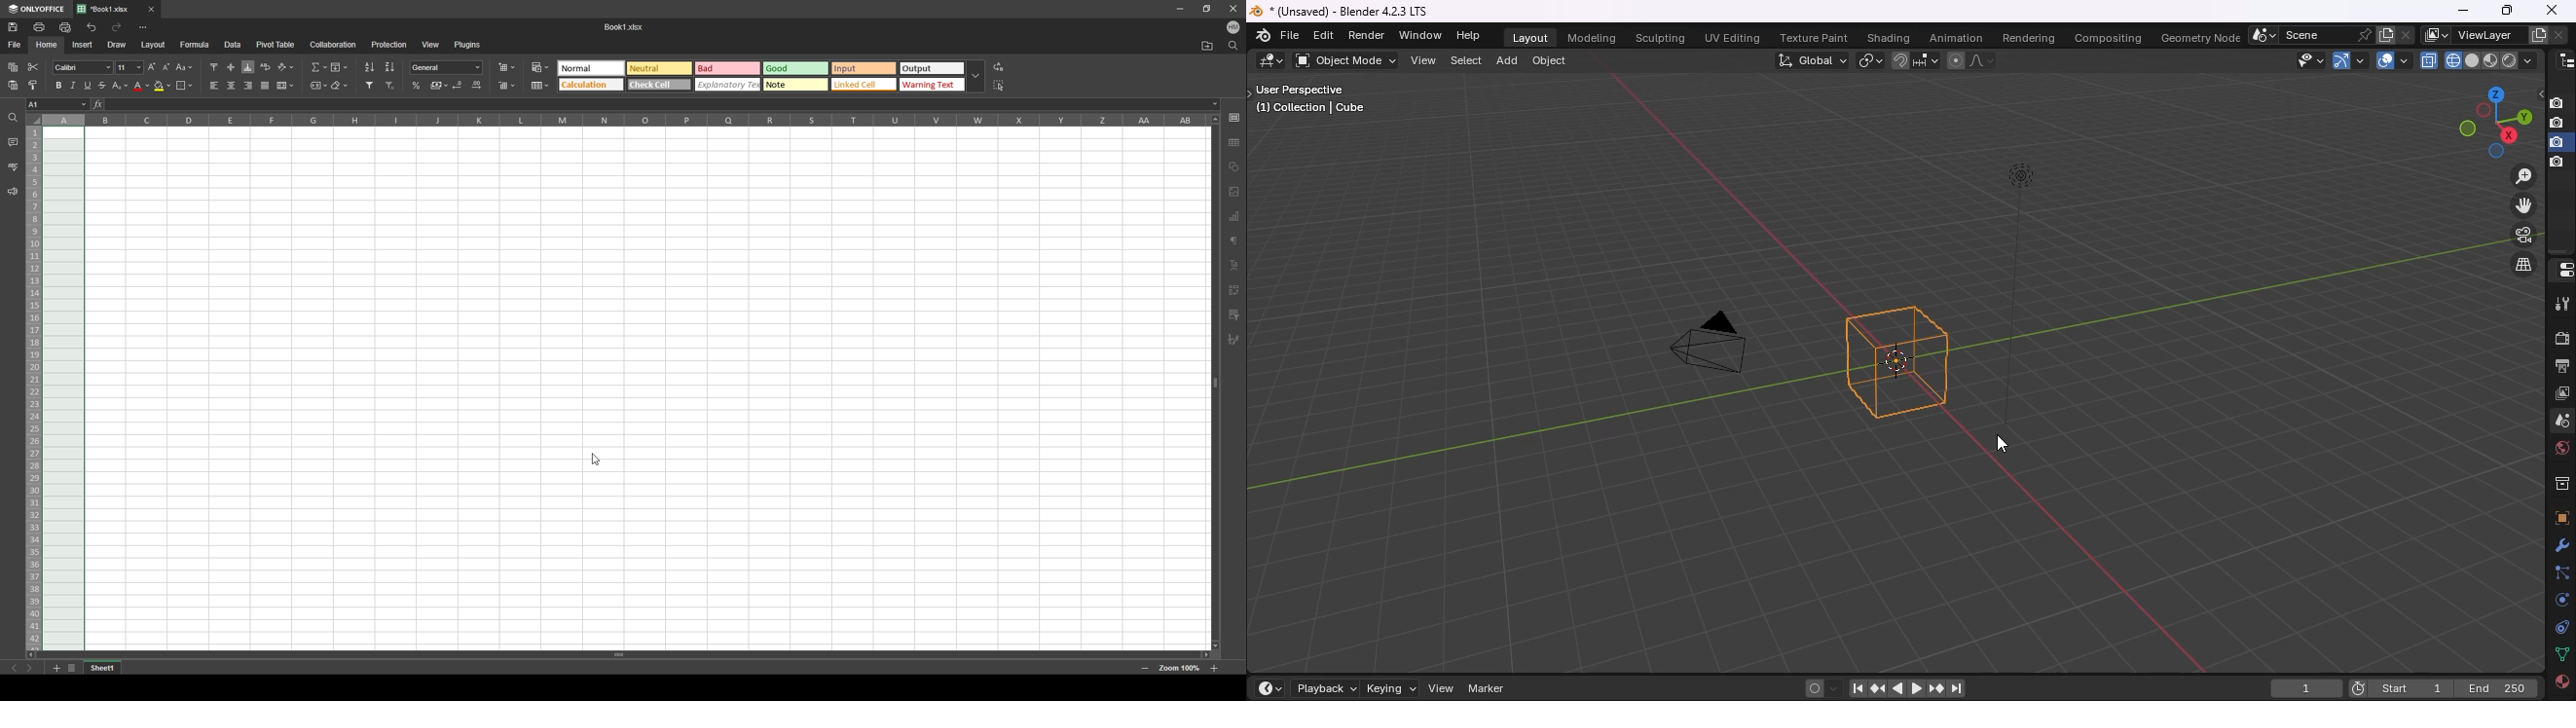  What do you see at coordinates (163, 86) in the screenshot?
I see `fill color` at bounding box center [163, 86].